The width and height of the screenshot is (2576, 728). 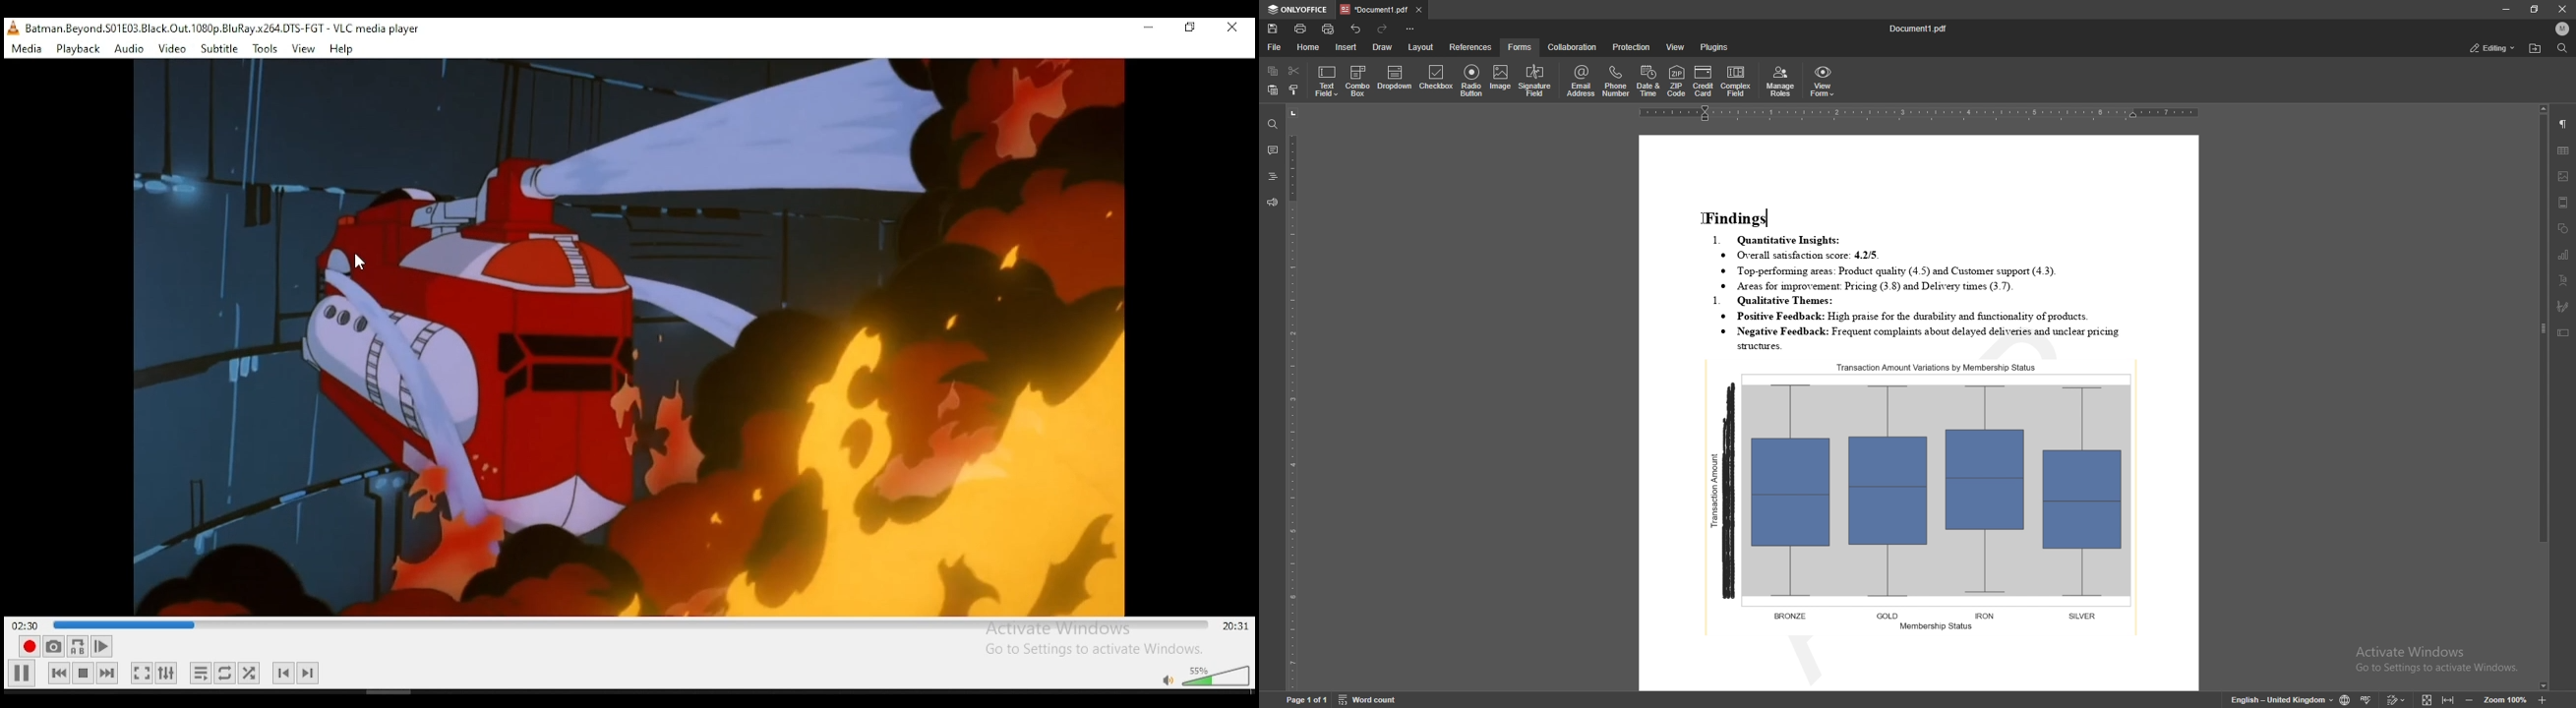 I want to click on chart, so click(x=2564, y=255).